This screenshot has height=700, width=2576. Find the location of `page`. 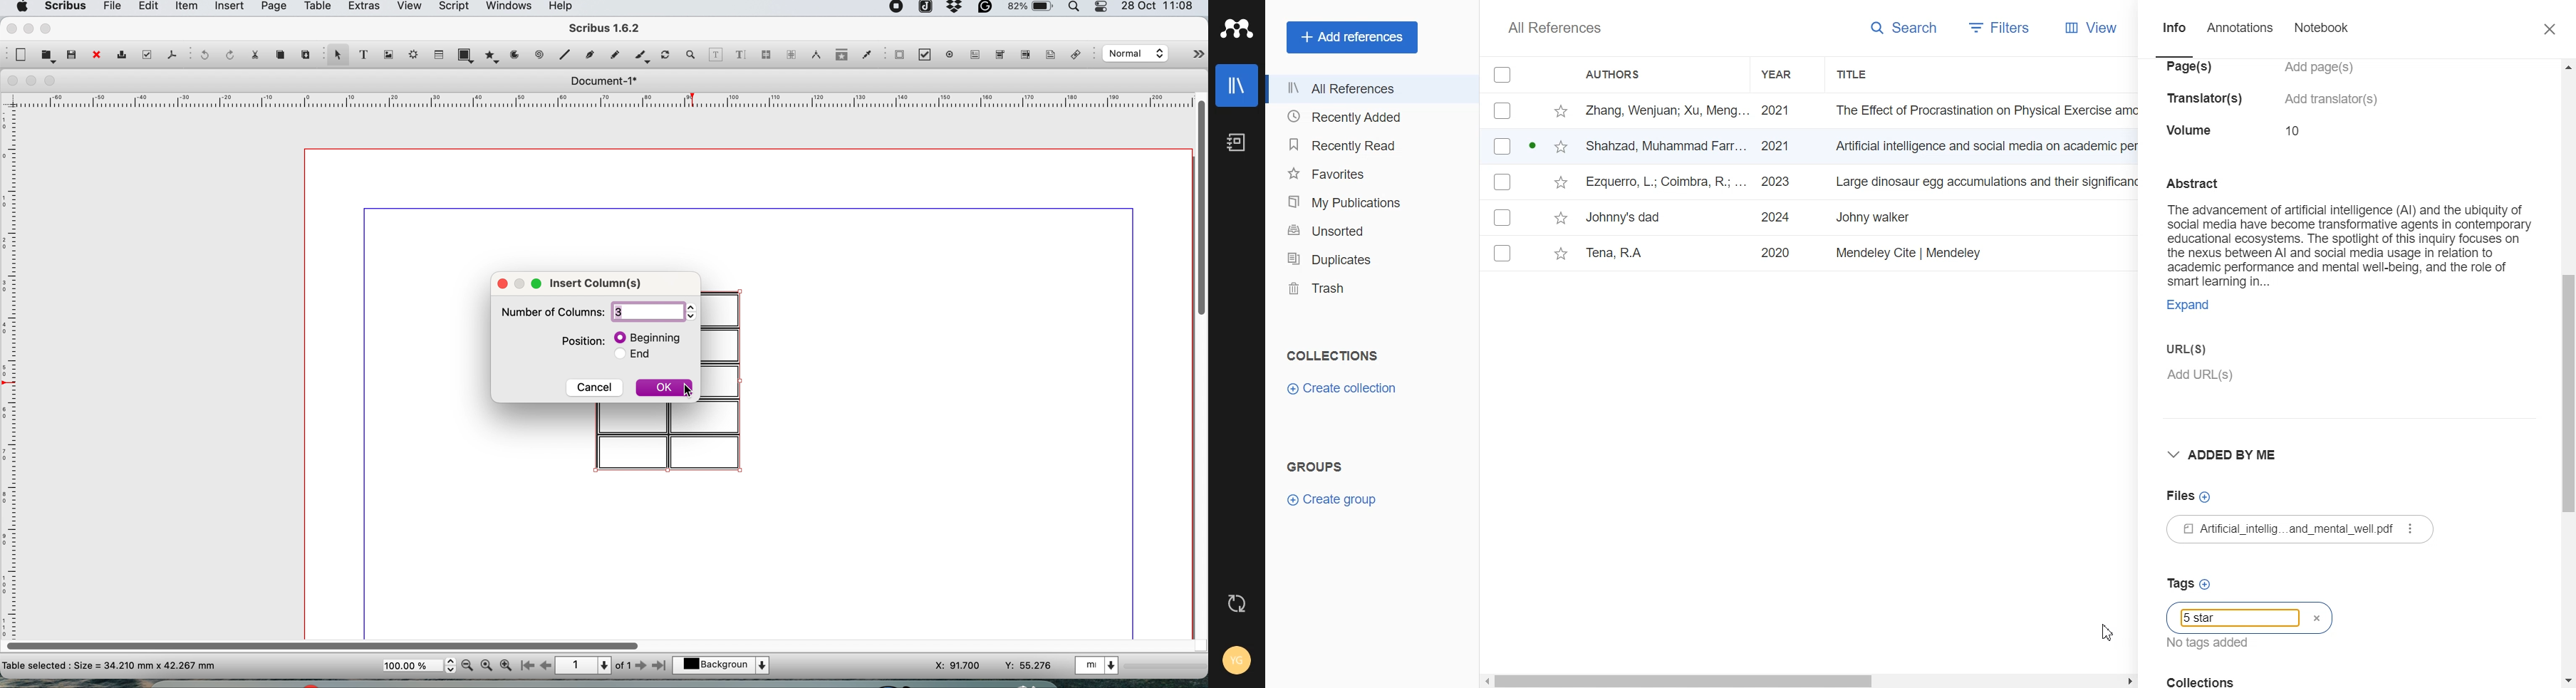

page is located at coordinates (272, 8).